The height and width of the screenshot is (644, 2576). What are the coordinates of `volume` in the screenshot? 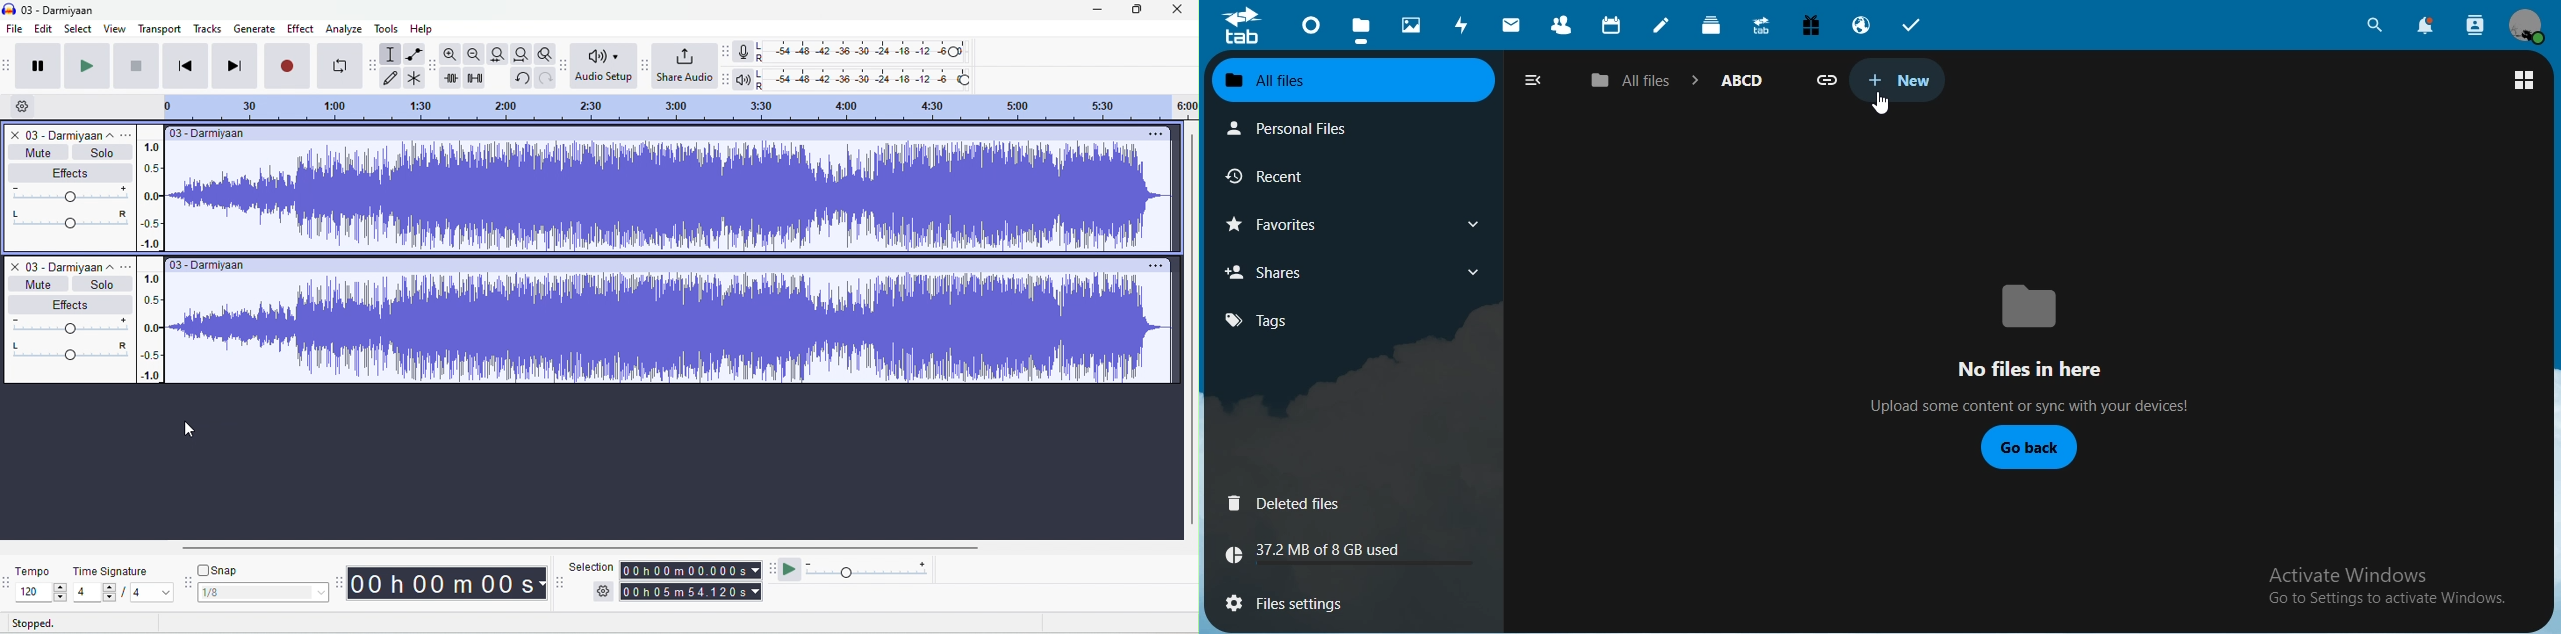 It's located at (68, 325).